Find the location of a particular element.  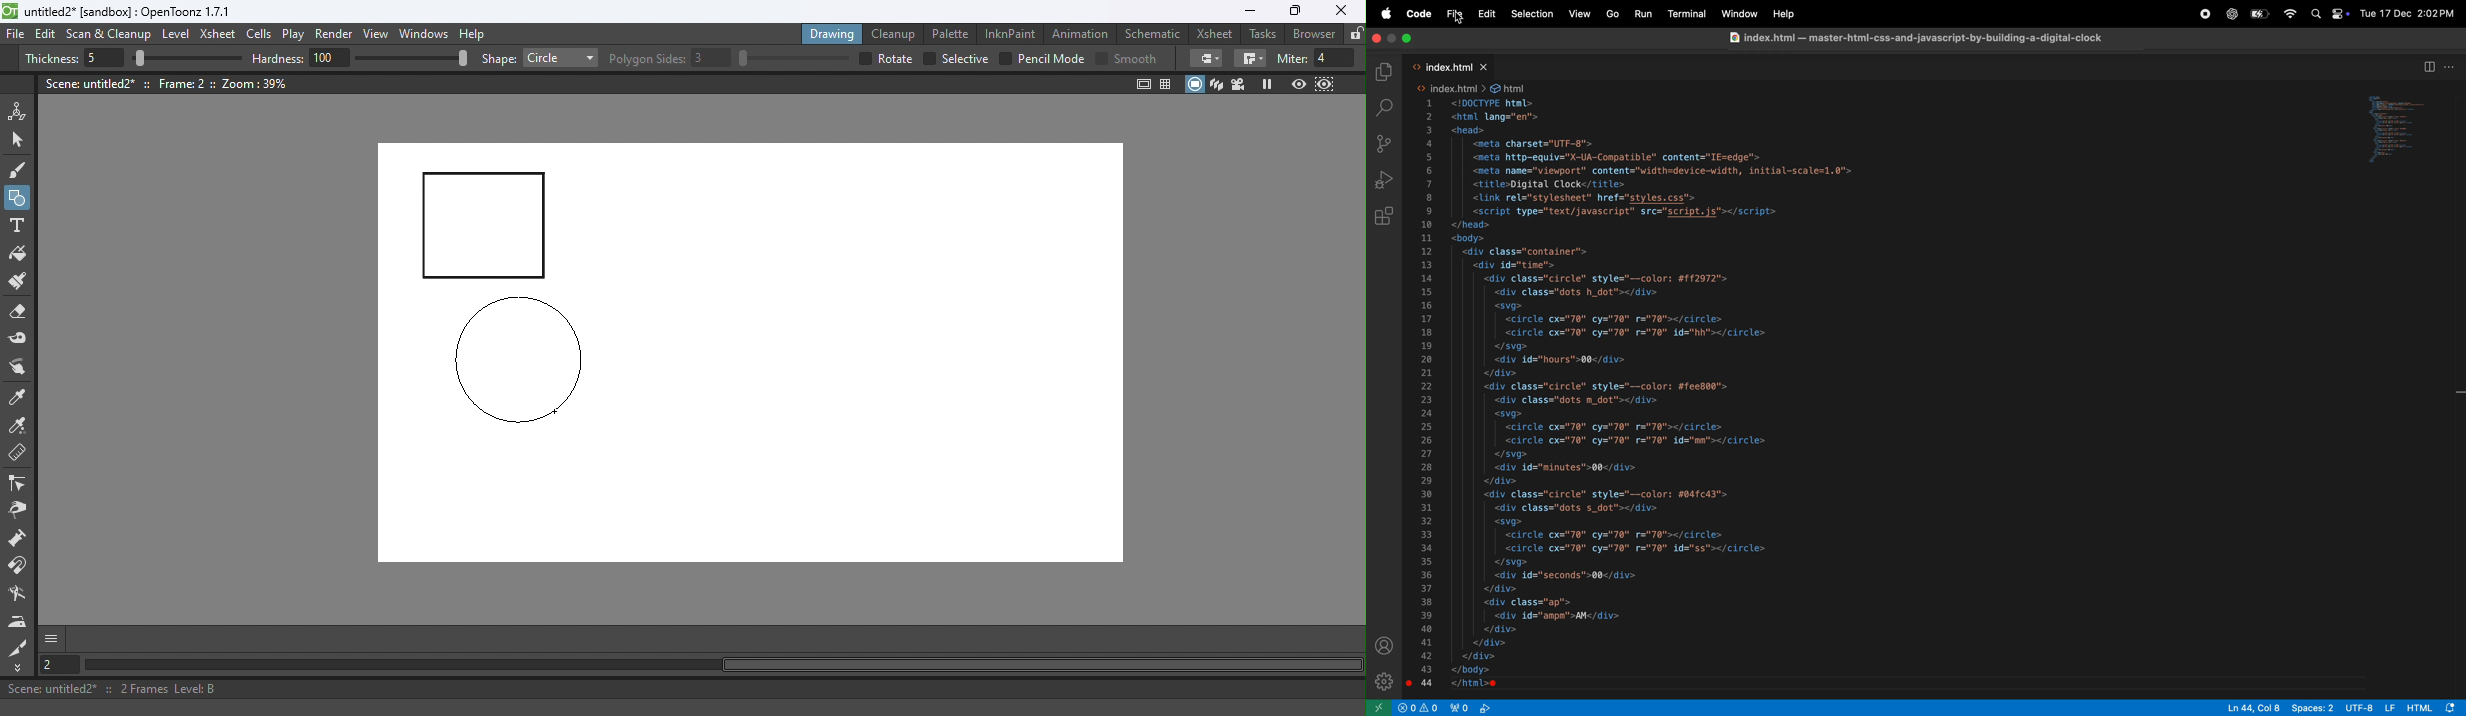

search is located at coordinates (1387, 109).